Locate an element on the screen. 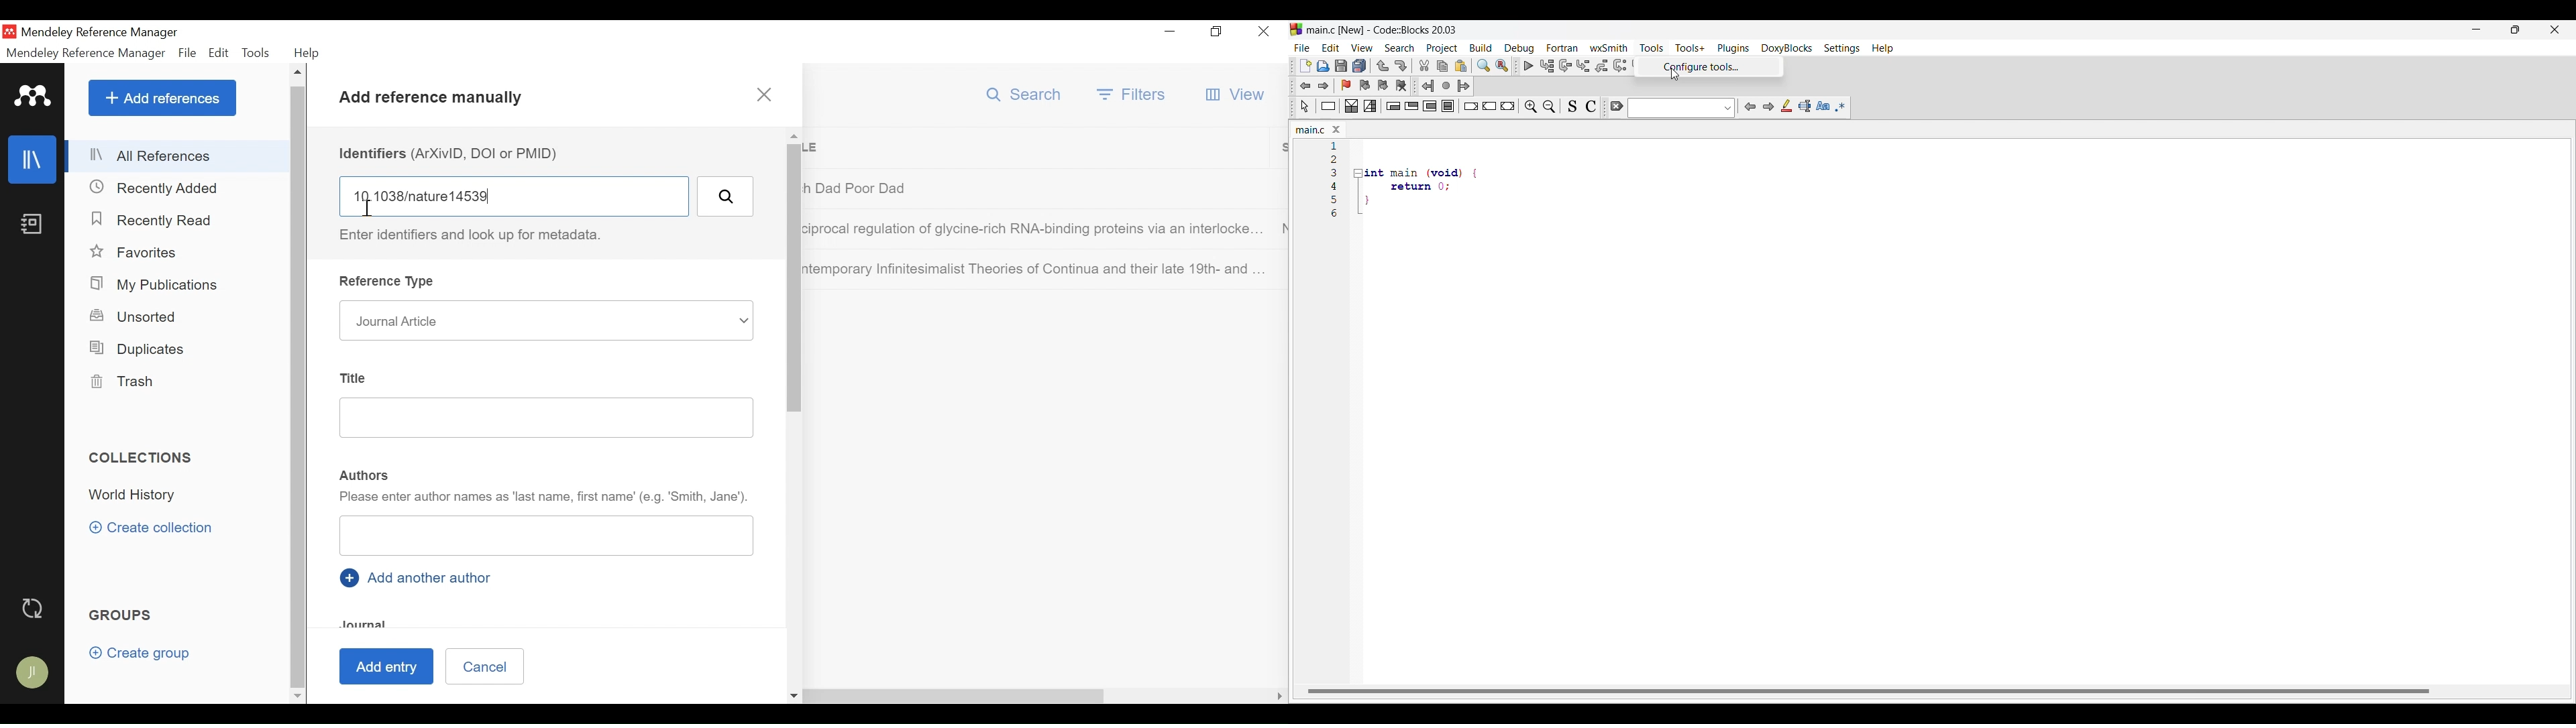 Image resolution: width=2576 pixels, height=728 pixels. New file is located at coordinates (1305, 66).